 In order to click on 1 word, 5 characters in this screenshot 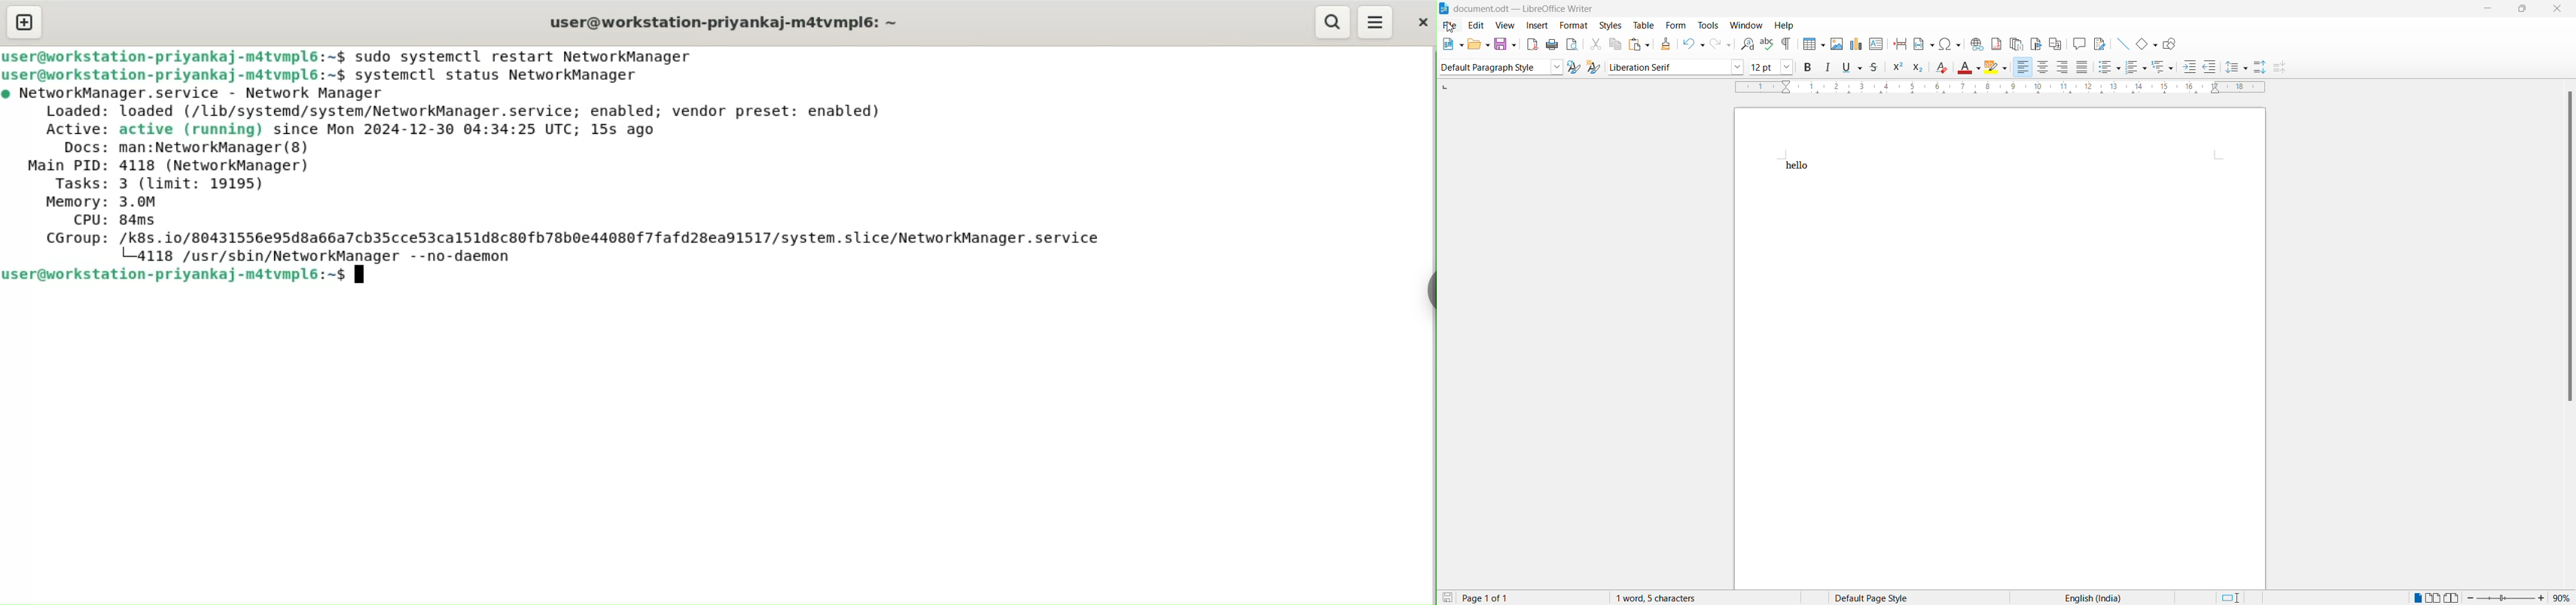, I will do `click(1685, 598)`.